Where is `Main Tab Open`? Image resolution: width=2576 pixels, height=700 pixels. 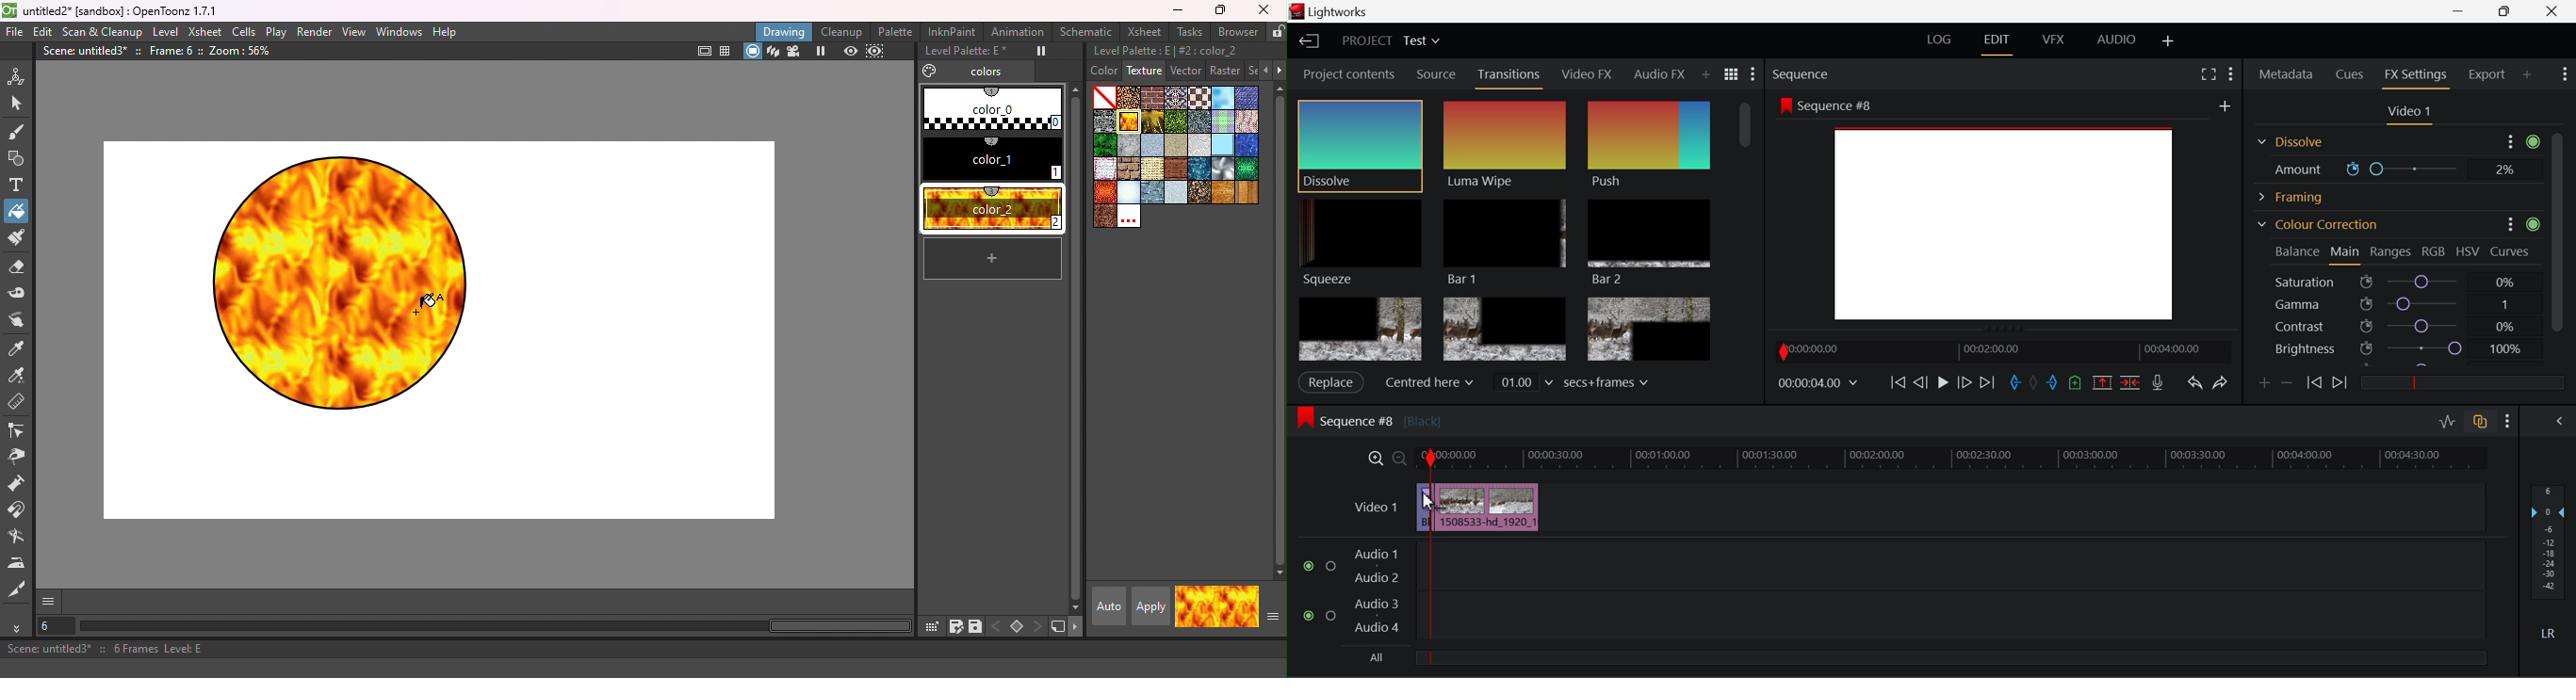
Main Tab Open is located at coordinates (2346, 251).